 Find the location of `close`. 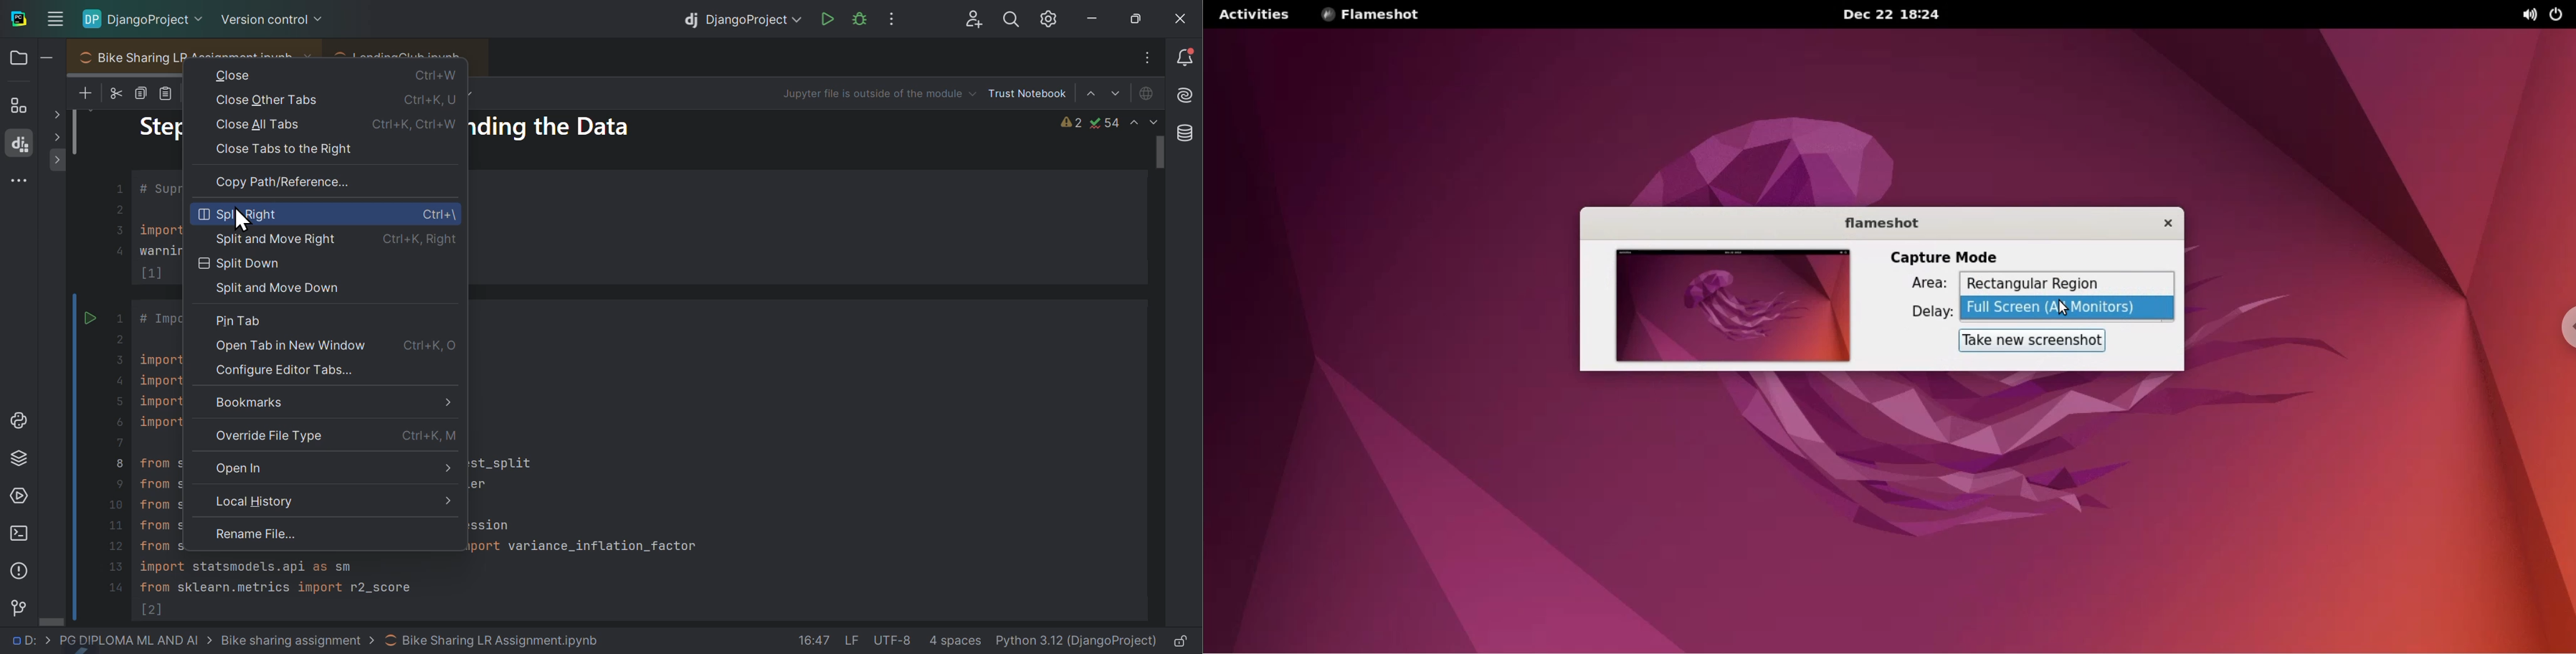

close is located at coordinates (1180, 18).